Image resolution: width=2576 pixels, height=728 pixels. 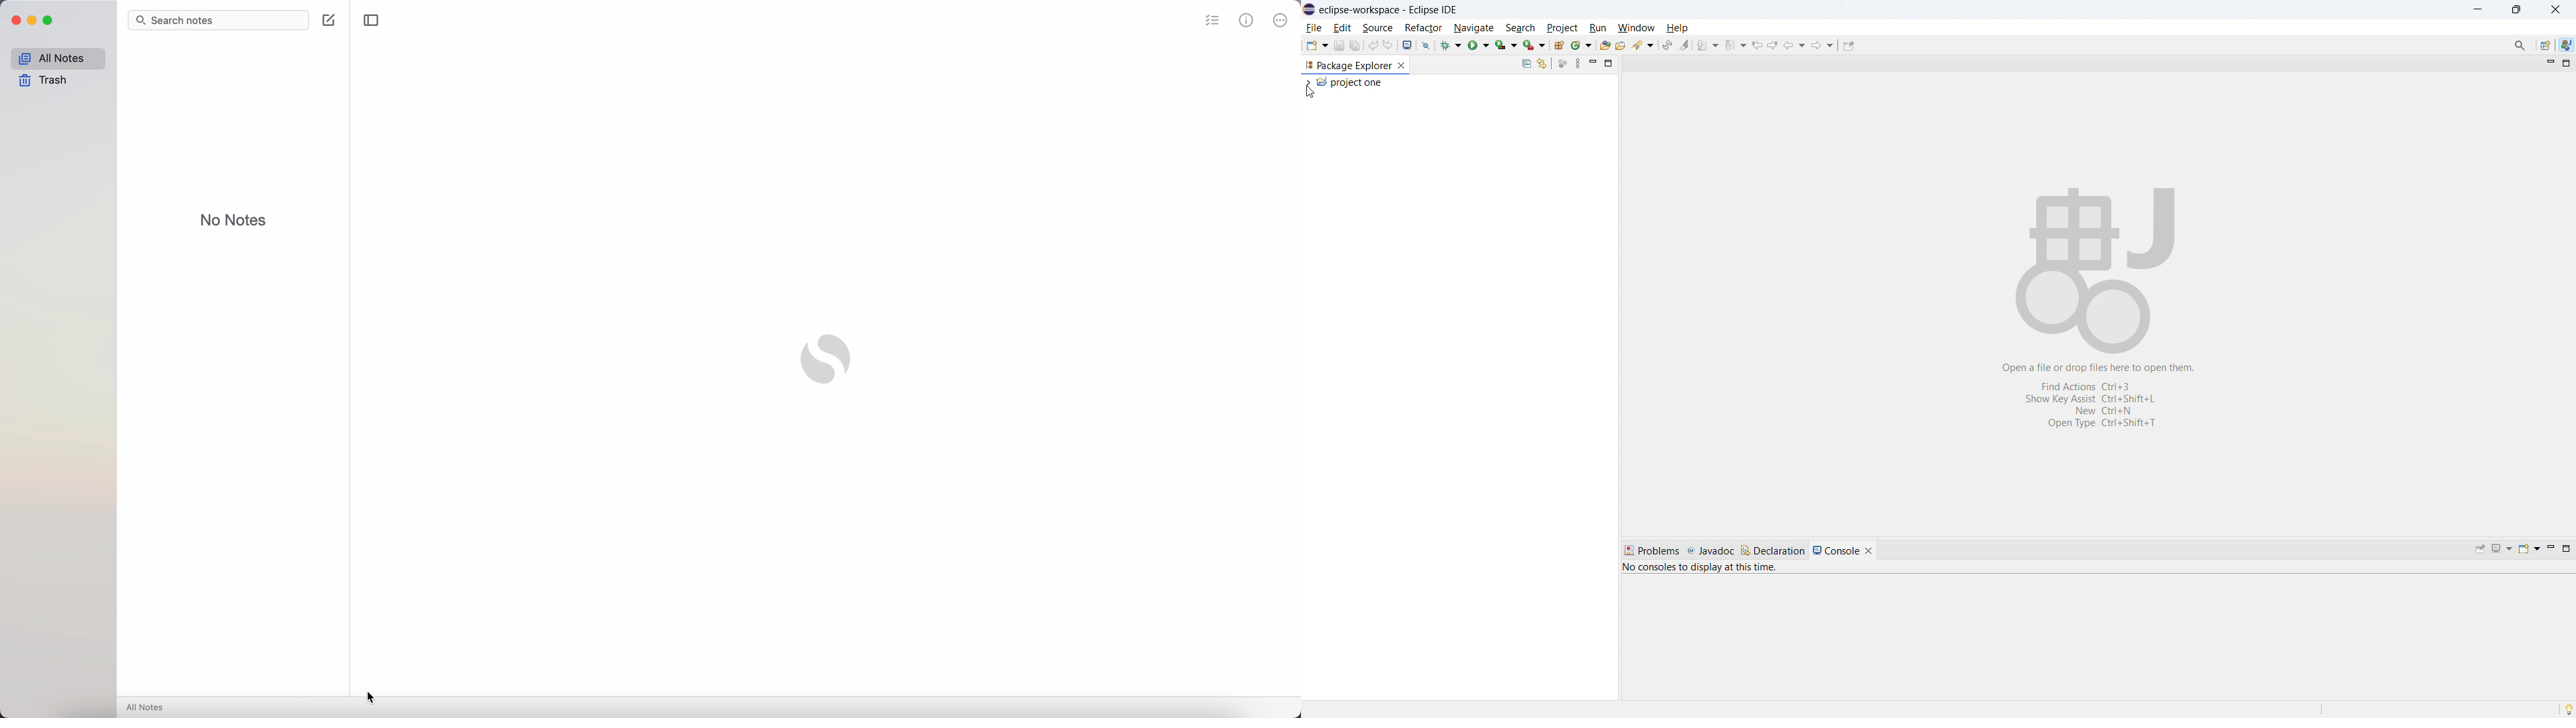 I want to click on save all, so click(x=1355, y=45).